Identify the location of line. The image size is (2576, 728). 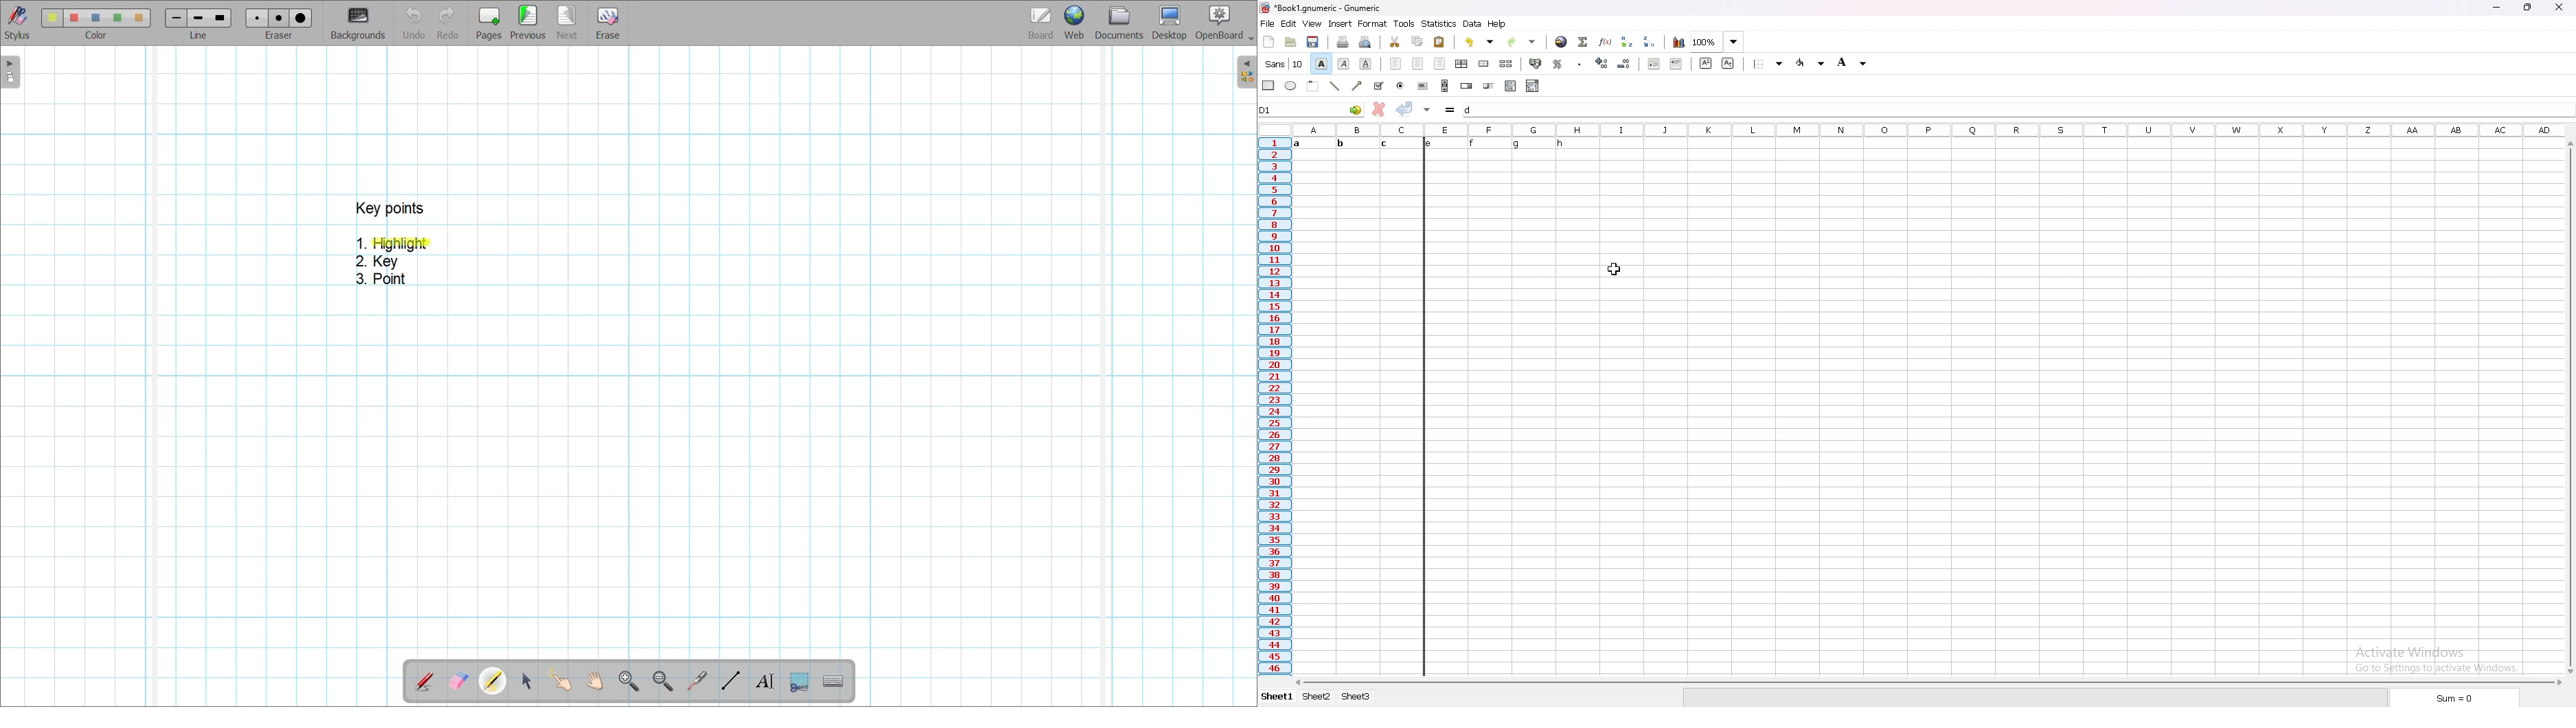
(1336, 86).